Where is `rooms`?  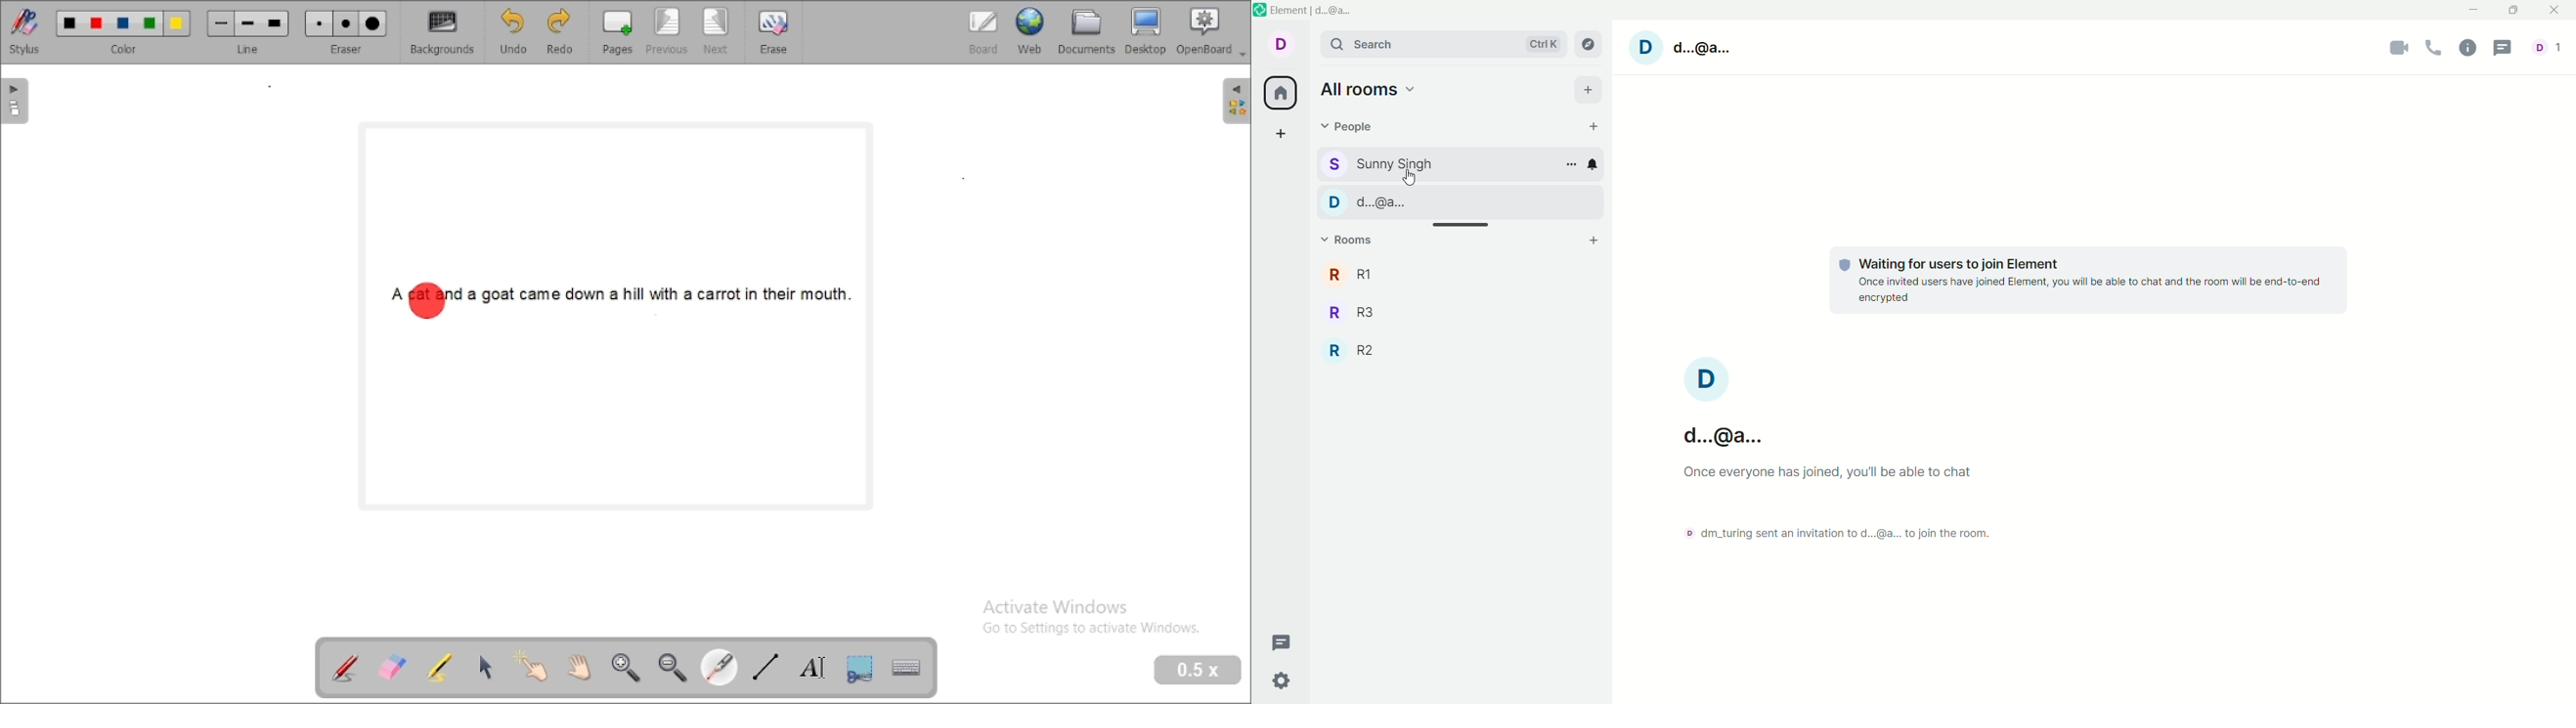
rooms is located at coordinates (1349, 242).